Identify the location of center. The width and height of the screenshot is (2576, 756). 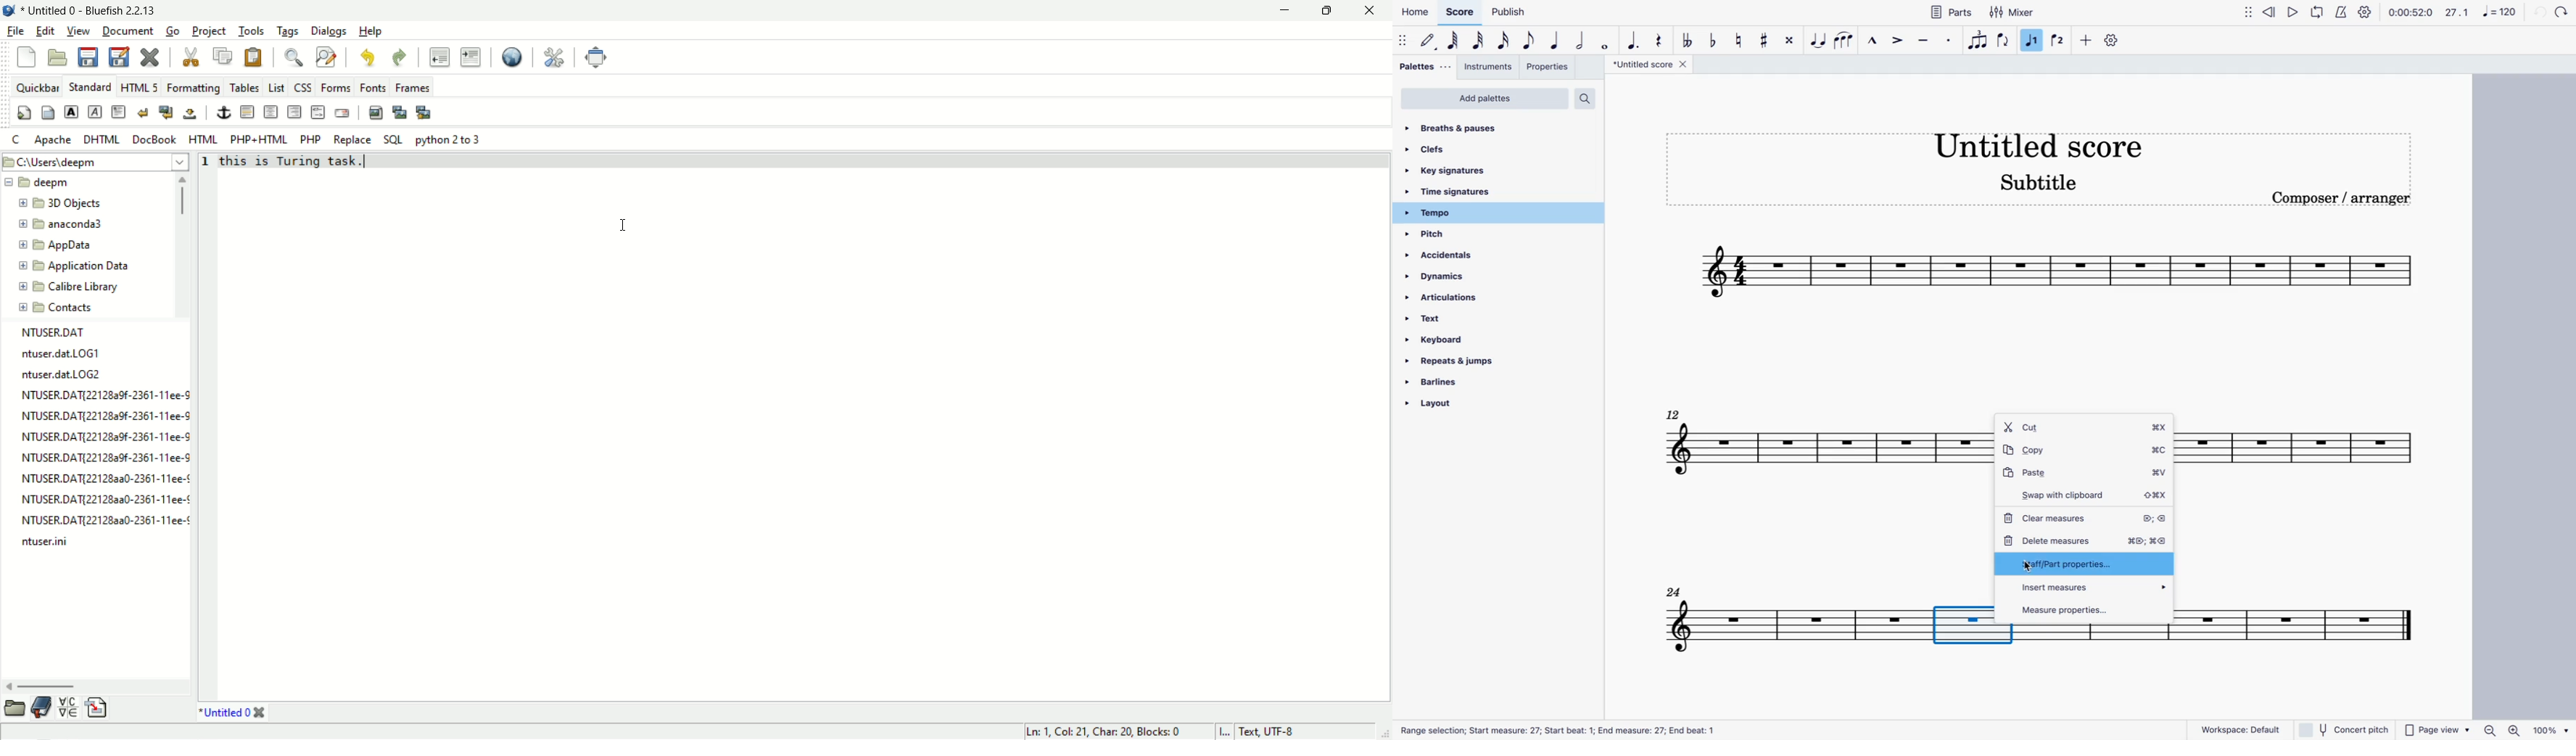
(272, 112).